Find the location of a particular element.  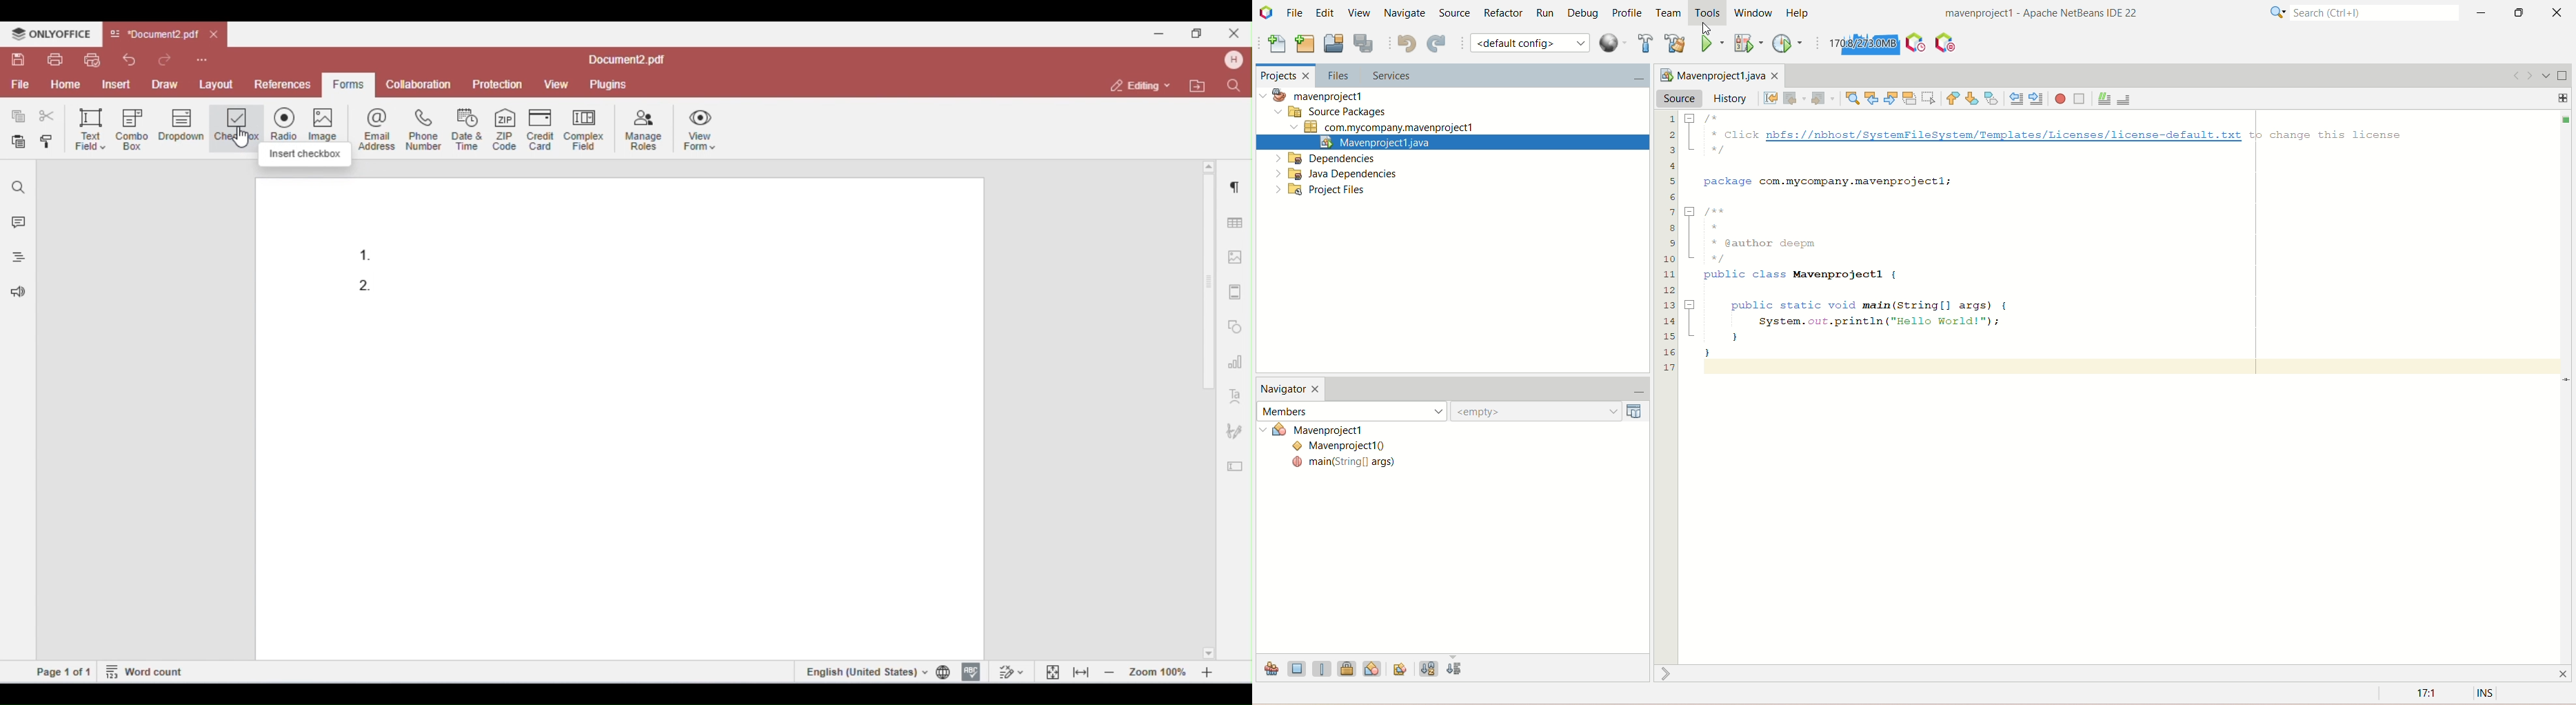

run project is located at coordinates (1712, 42).